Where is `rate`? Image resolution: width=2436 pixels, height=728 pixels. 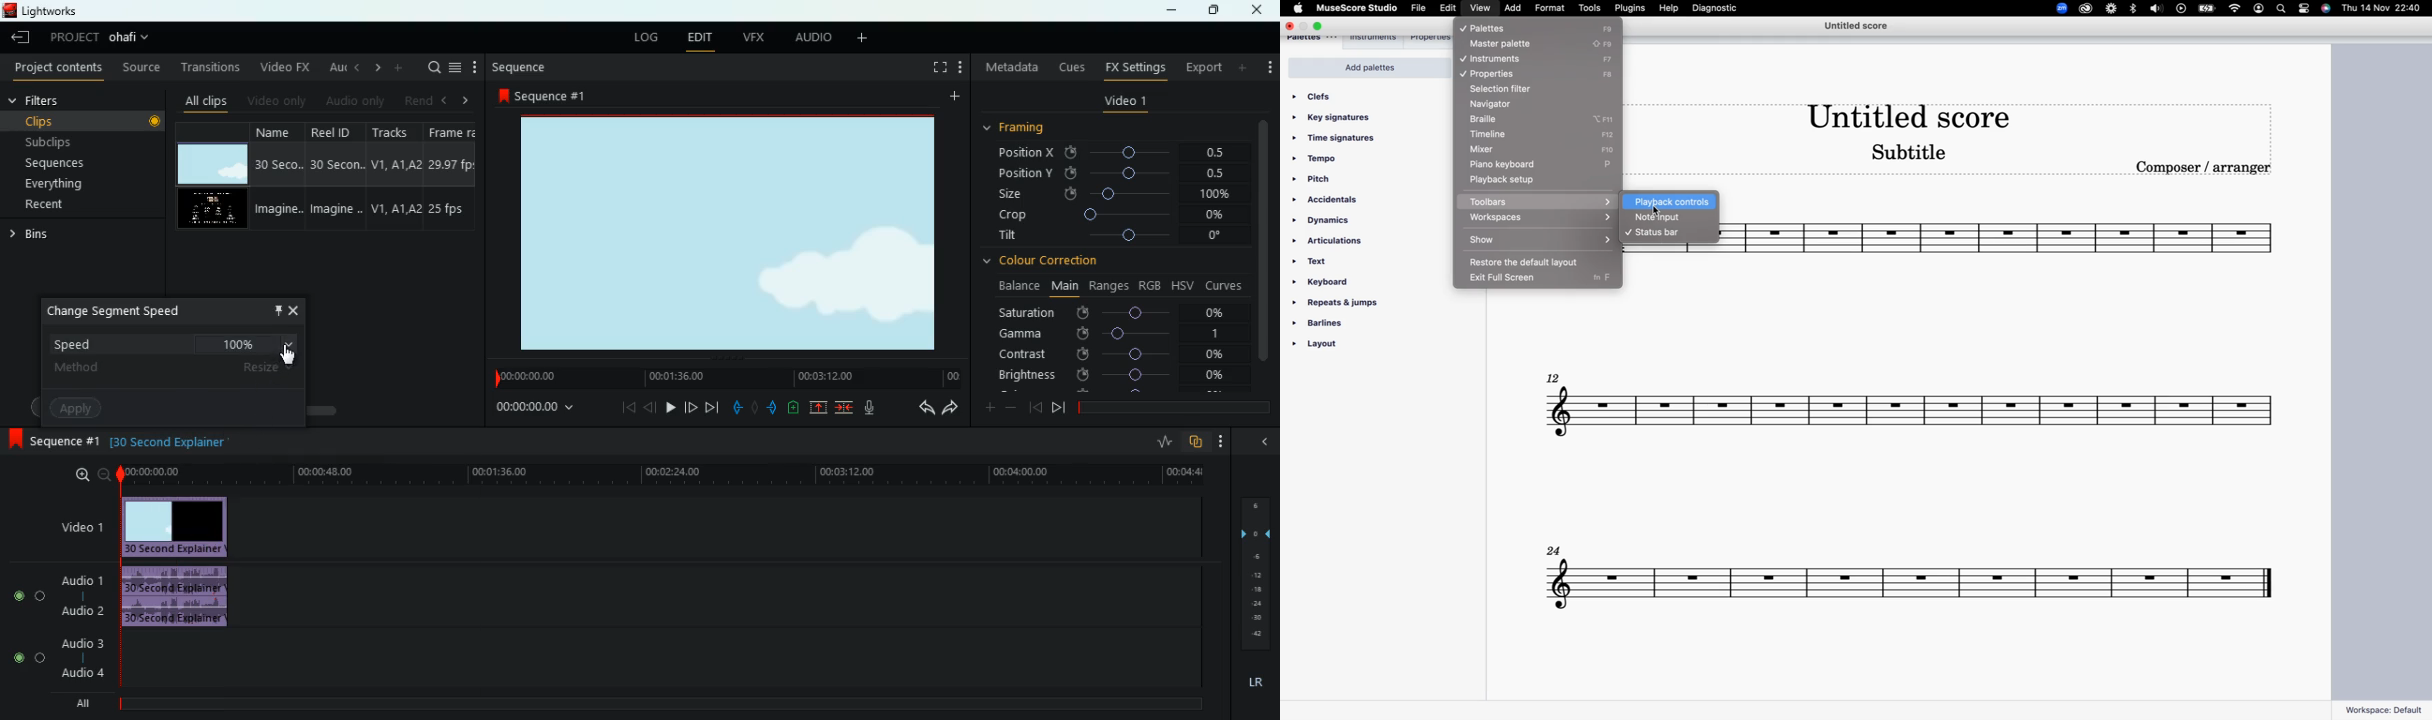
rate is located at coordinates (1159, 442).